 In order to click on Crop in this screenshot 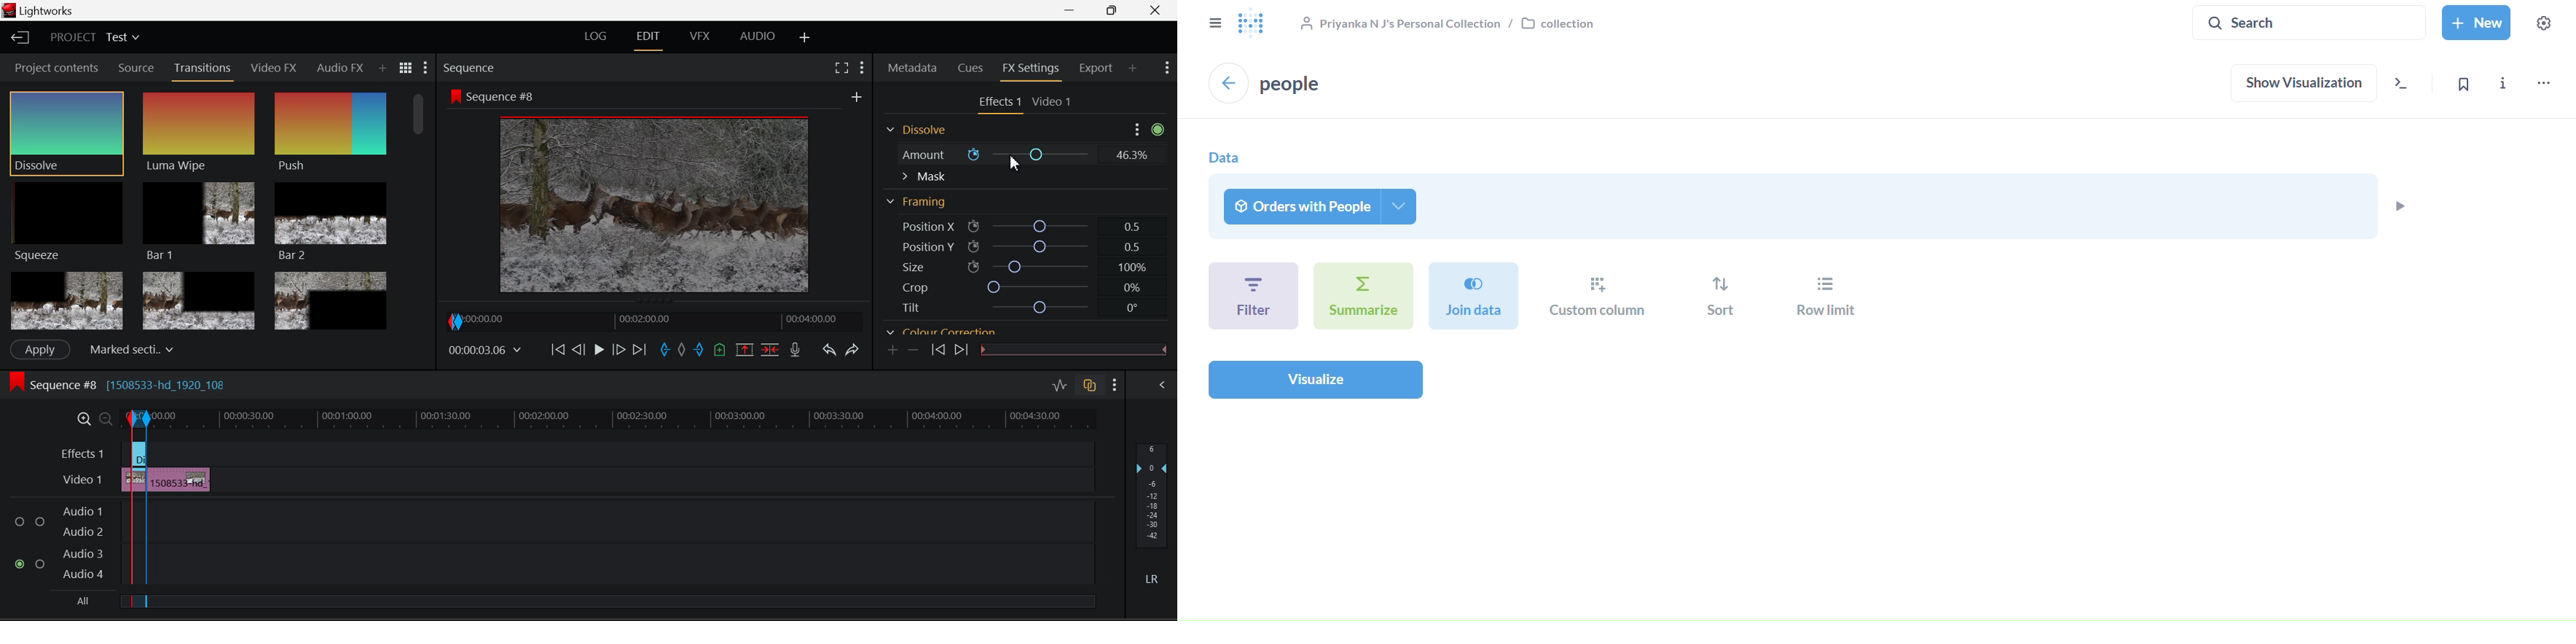, I will do `click(1015, 287)`.